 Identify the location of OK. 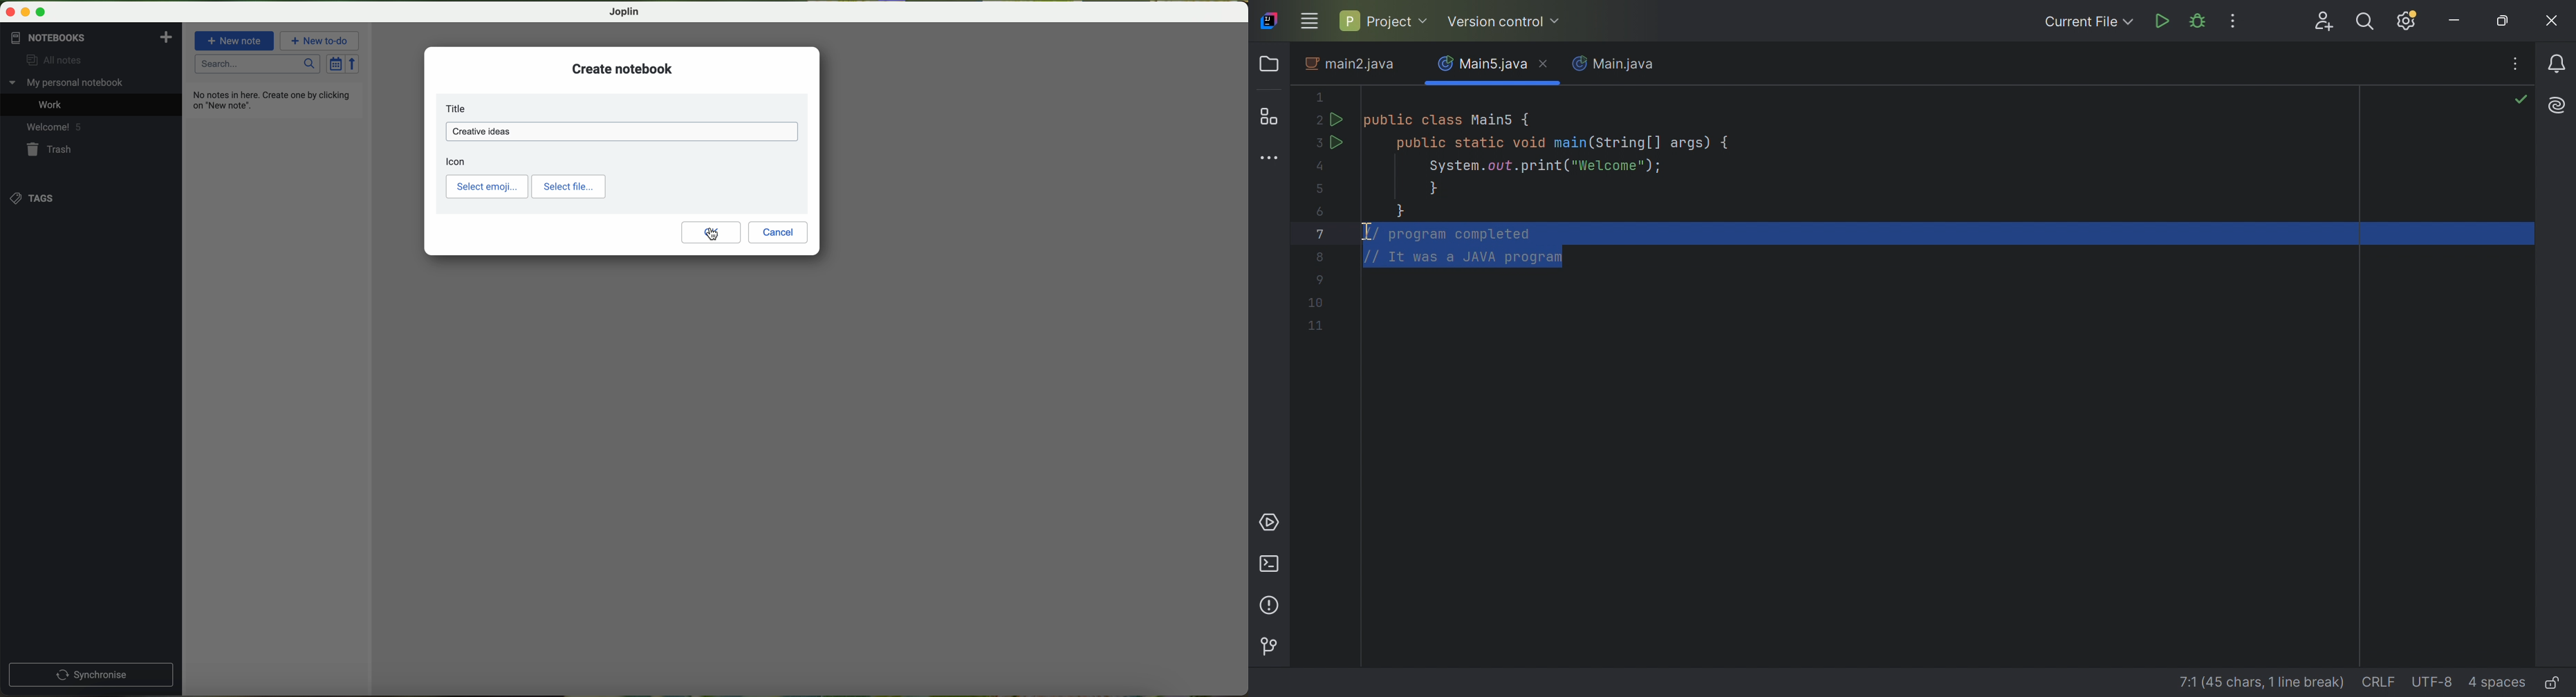
(711, 232).